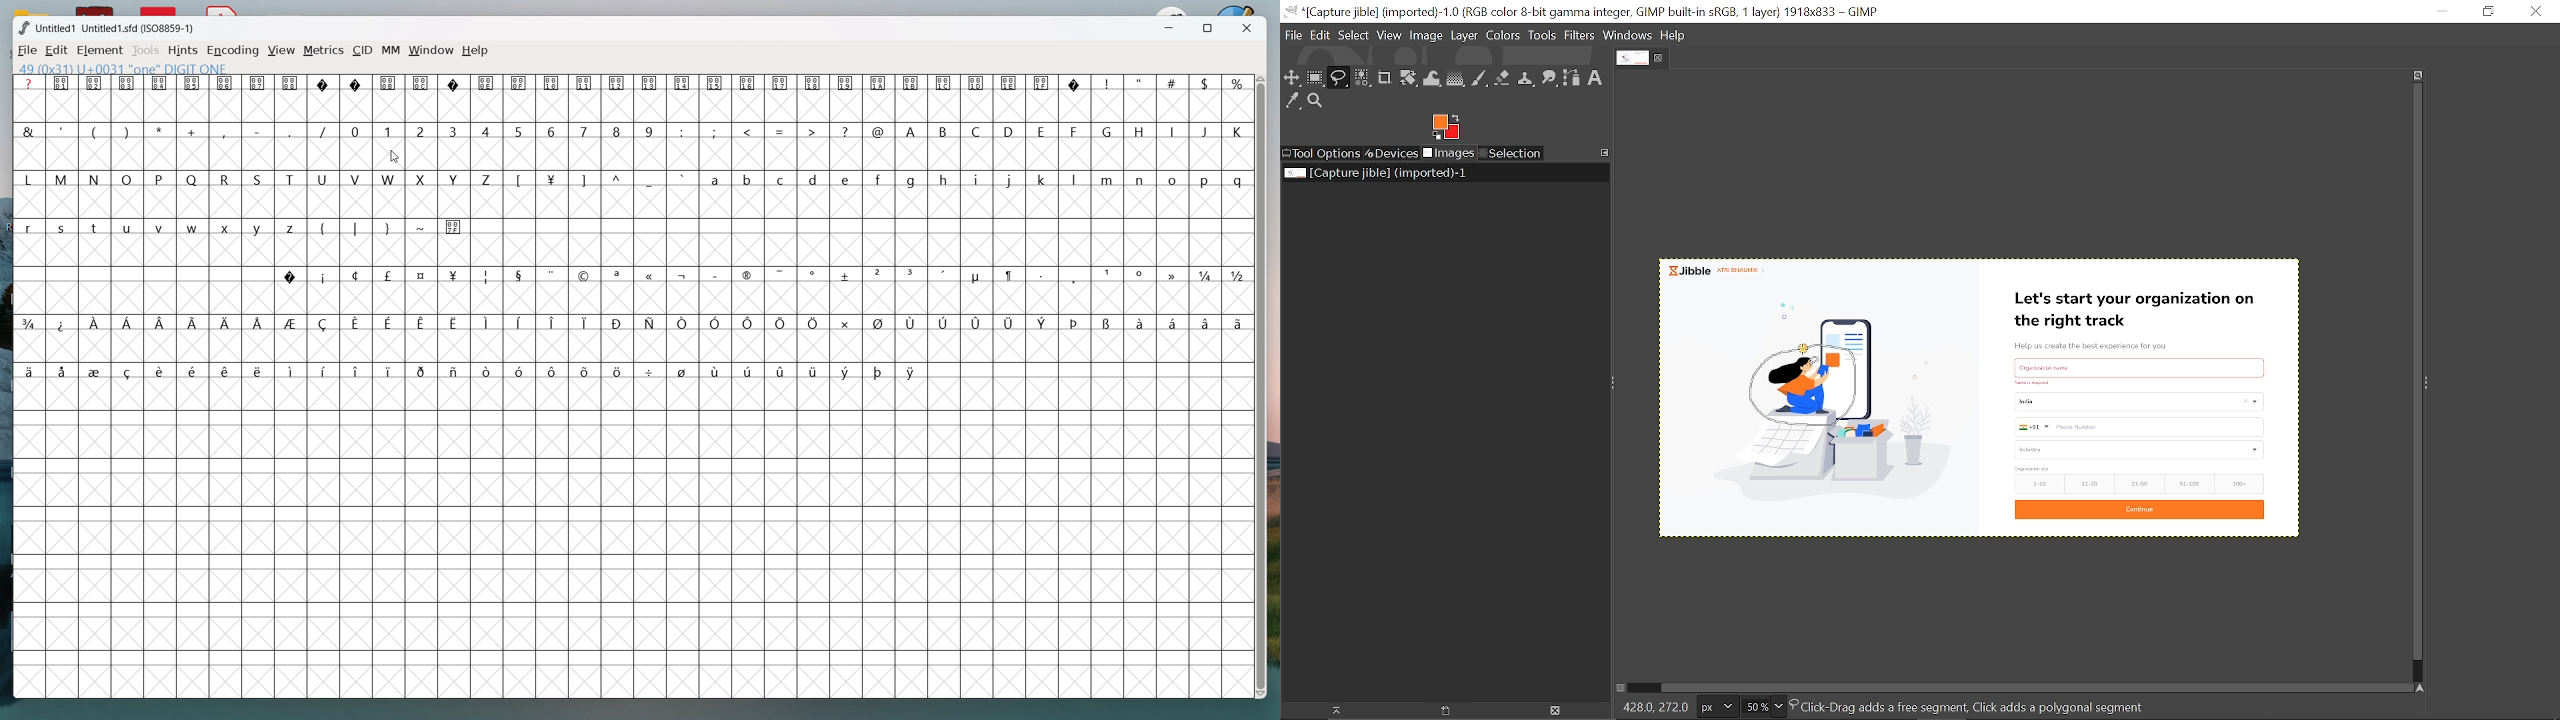  Describe the element at coordinates (388, 229) in the screenshot. I see `}` at that location.